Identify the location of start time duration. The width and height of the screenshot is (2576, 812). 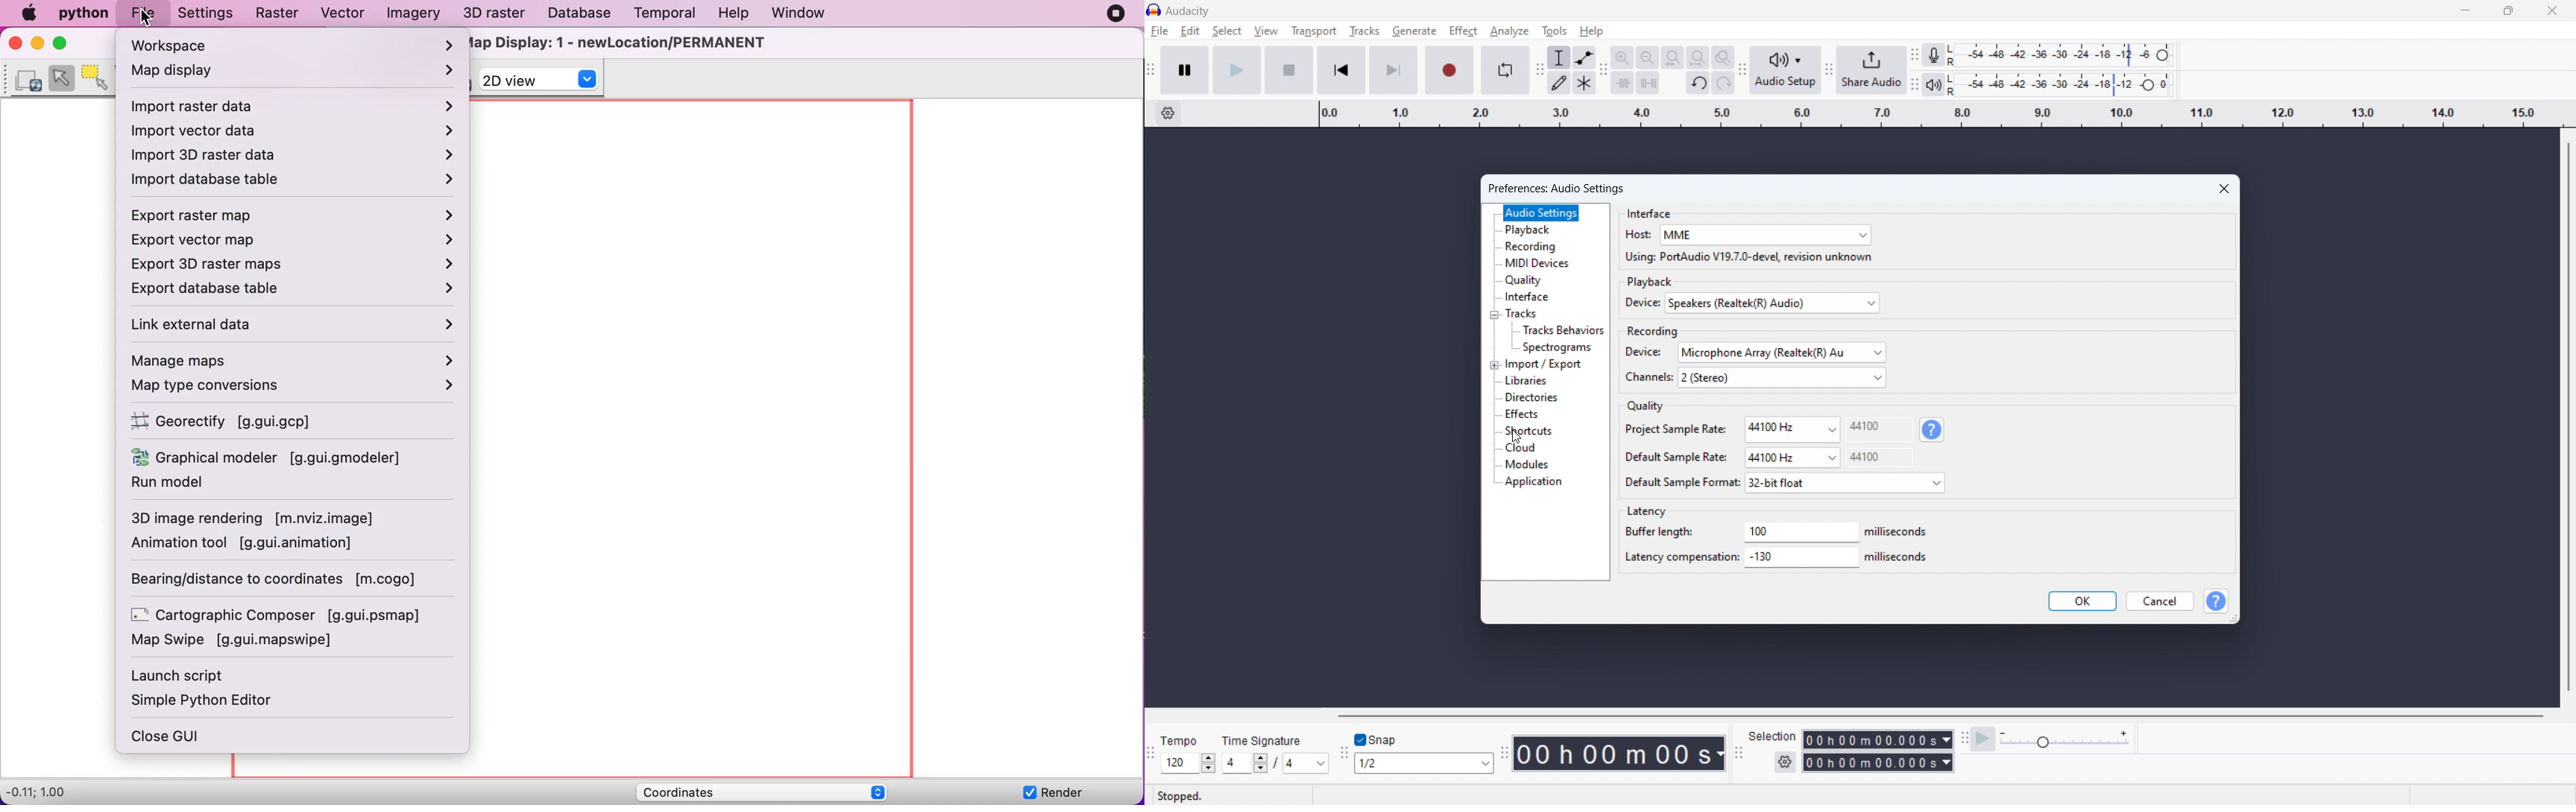
(1868, 739).